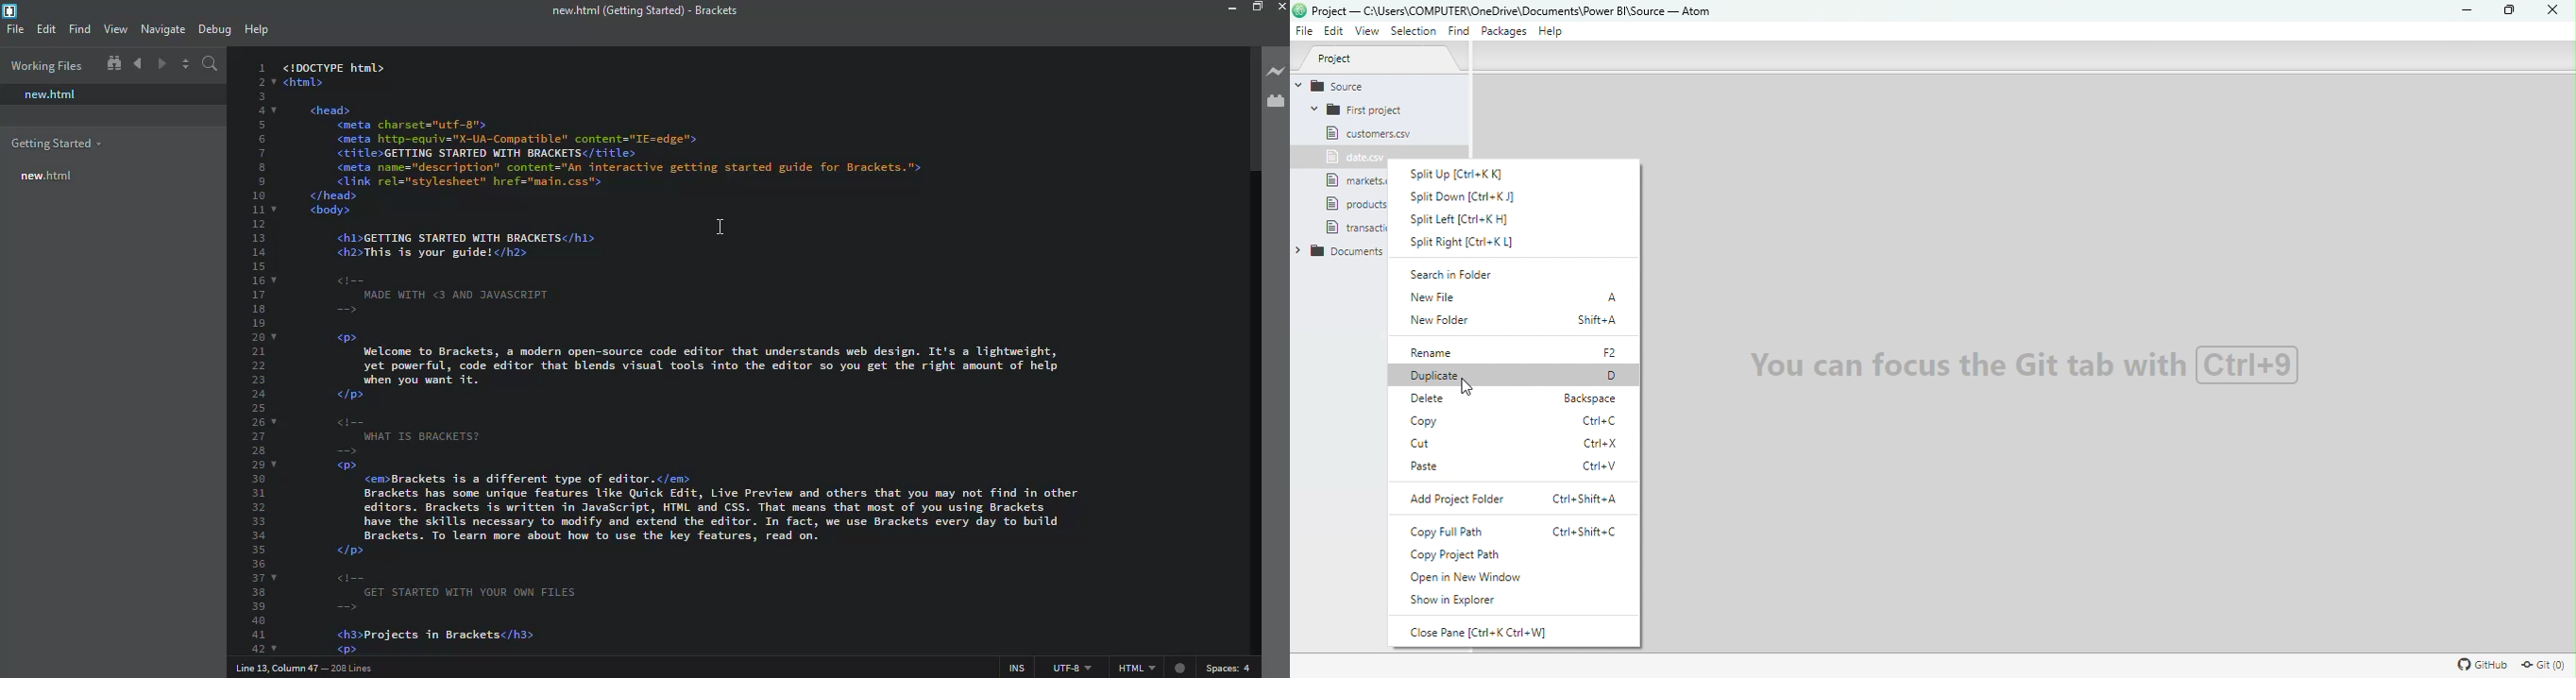 The height and width of the screenshot is (700, 2576). Describe the element at coordinates (1150, 669) in the screenshot. I see `html` at that location.